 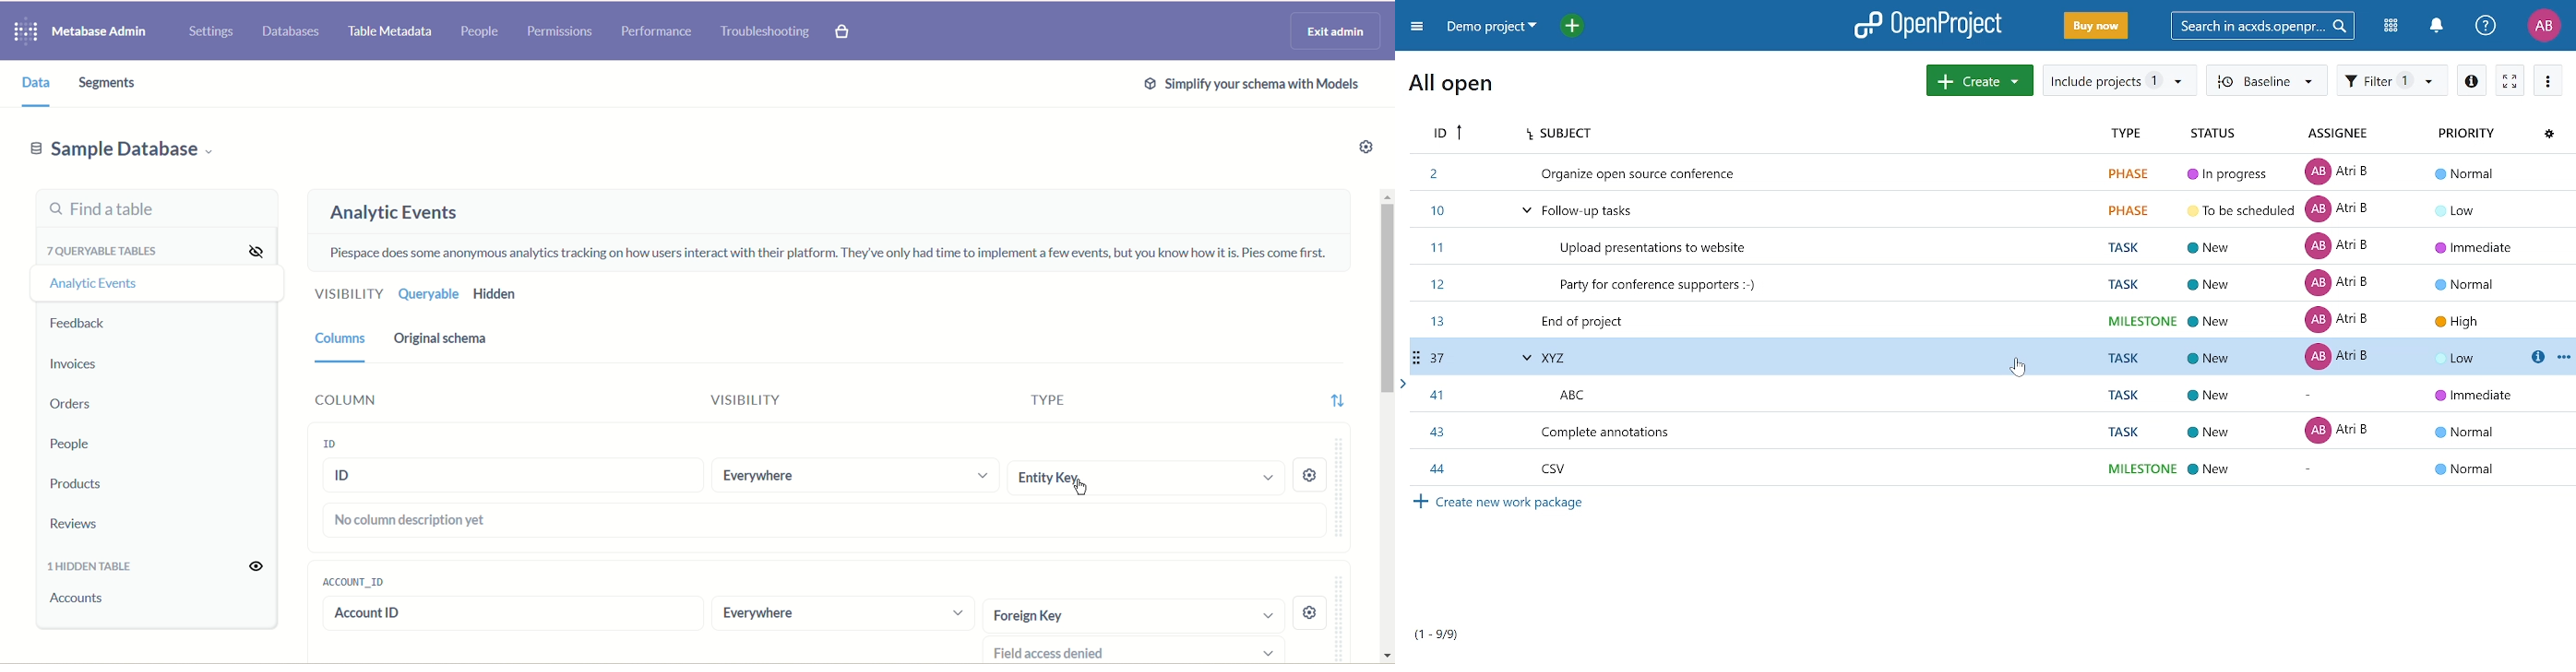 I want to click on Priority, so click(x=2471, y=136).